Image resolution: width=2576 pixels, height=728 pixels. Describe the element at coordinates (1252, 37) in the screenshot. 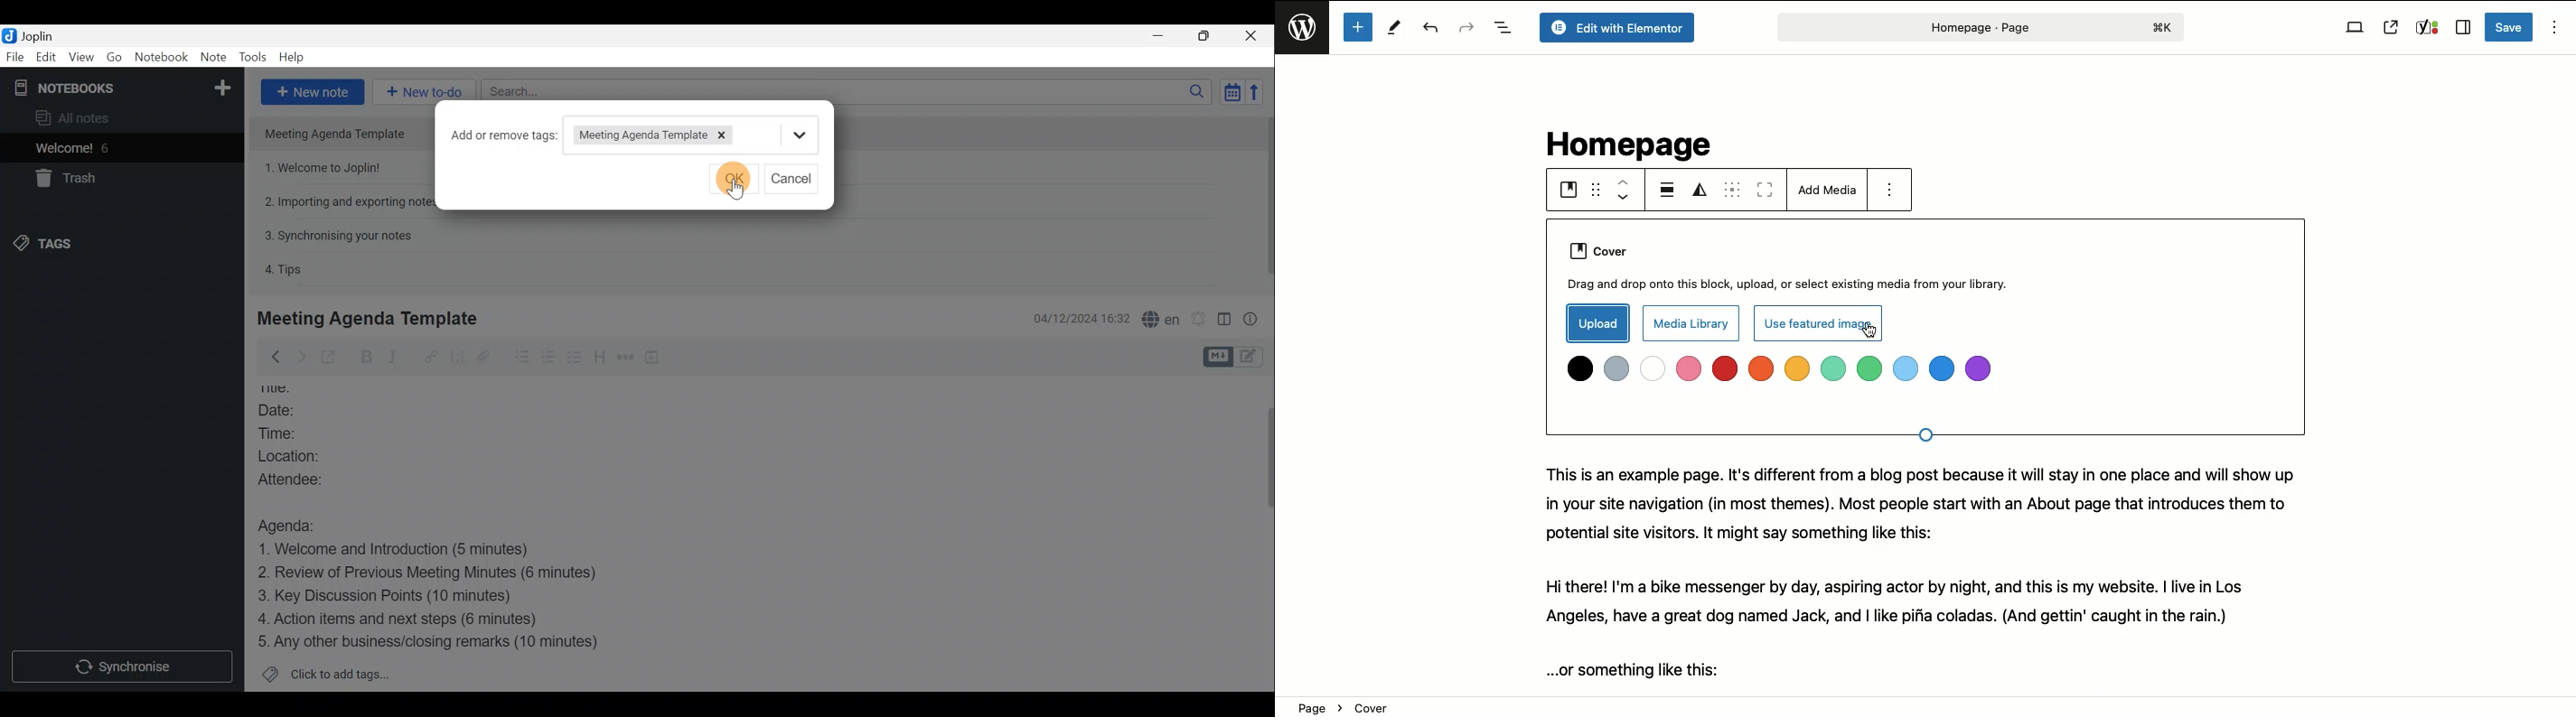

I see `Close` at that location.